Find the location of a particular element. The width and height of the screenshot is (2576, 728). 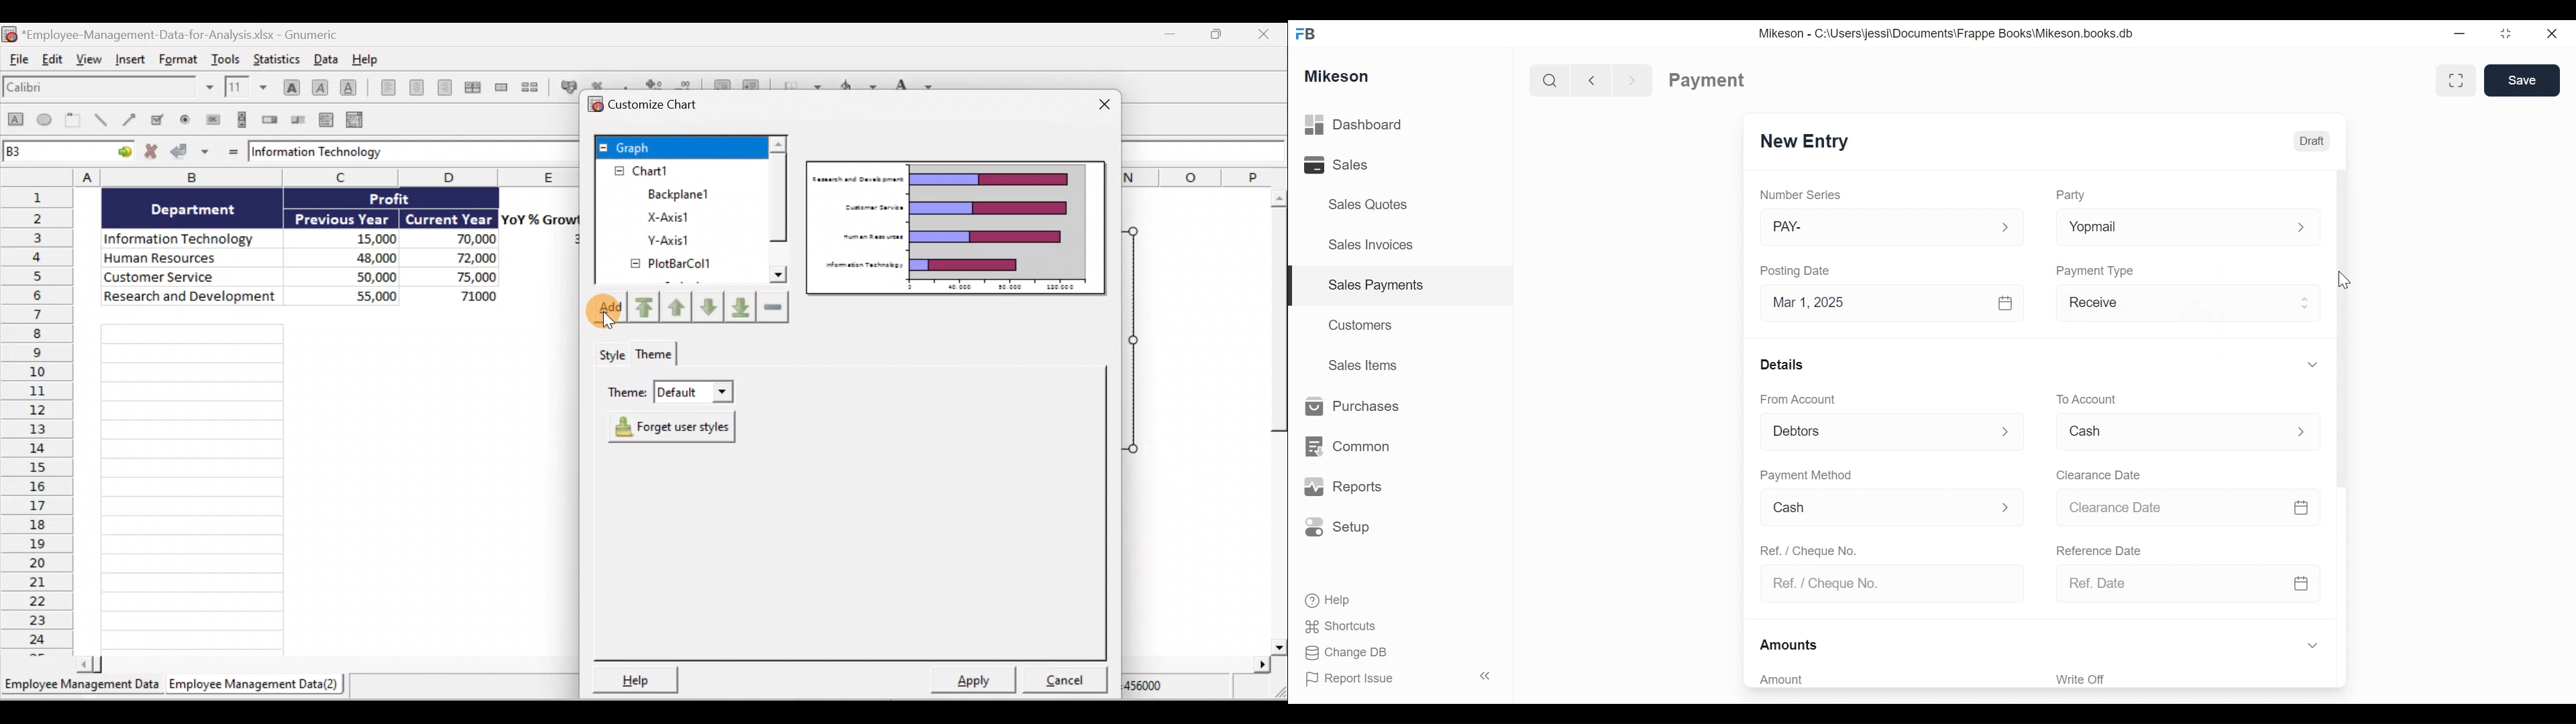

cursor is located at coordinates (2344, 282).